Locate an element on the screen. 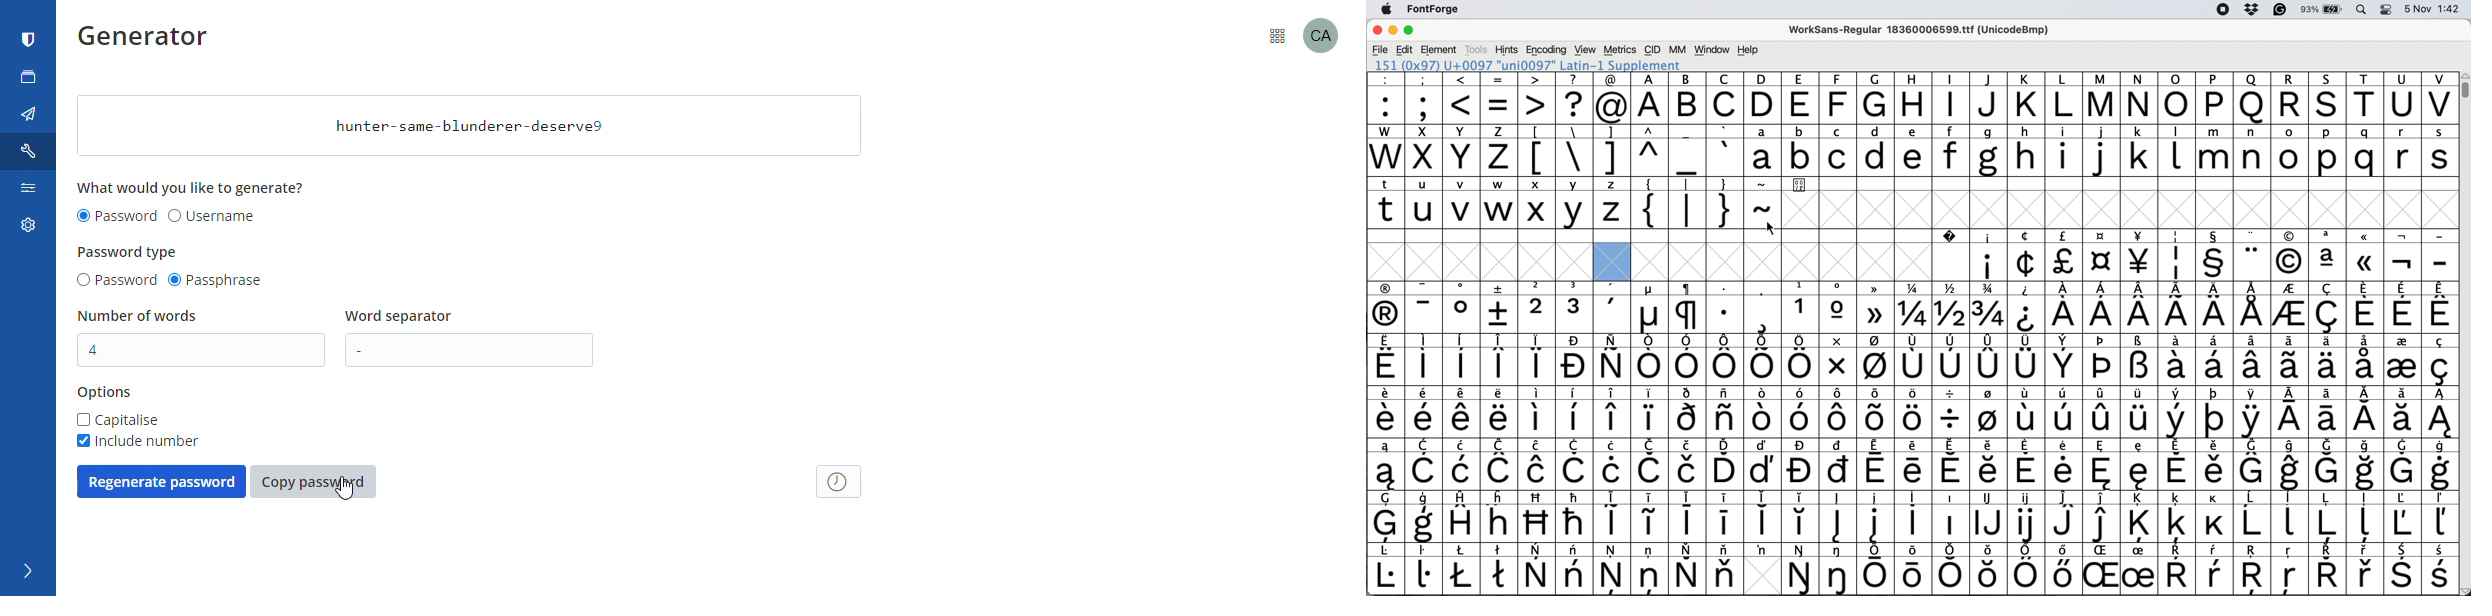 The width and height of the screenshot is (2492, 616). symbol is located at coordinates (1462, 307).